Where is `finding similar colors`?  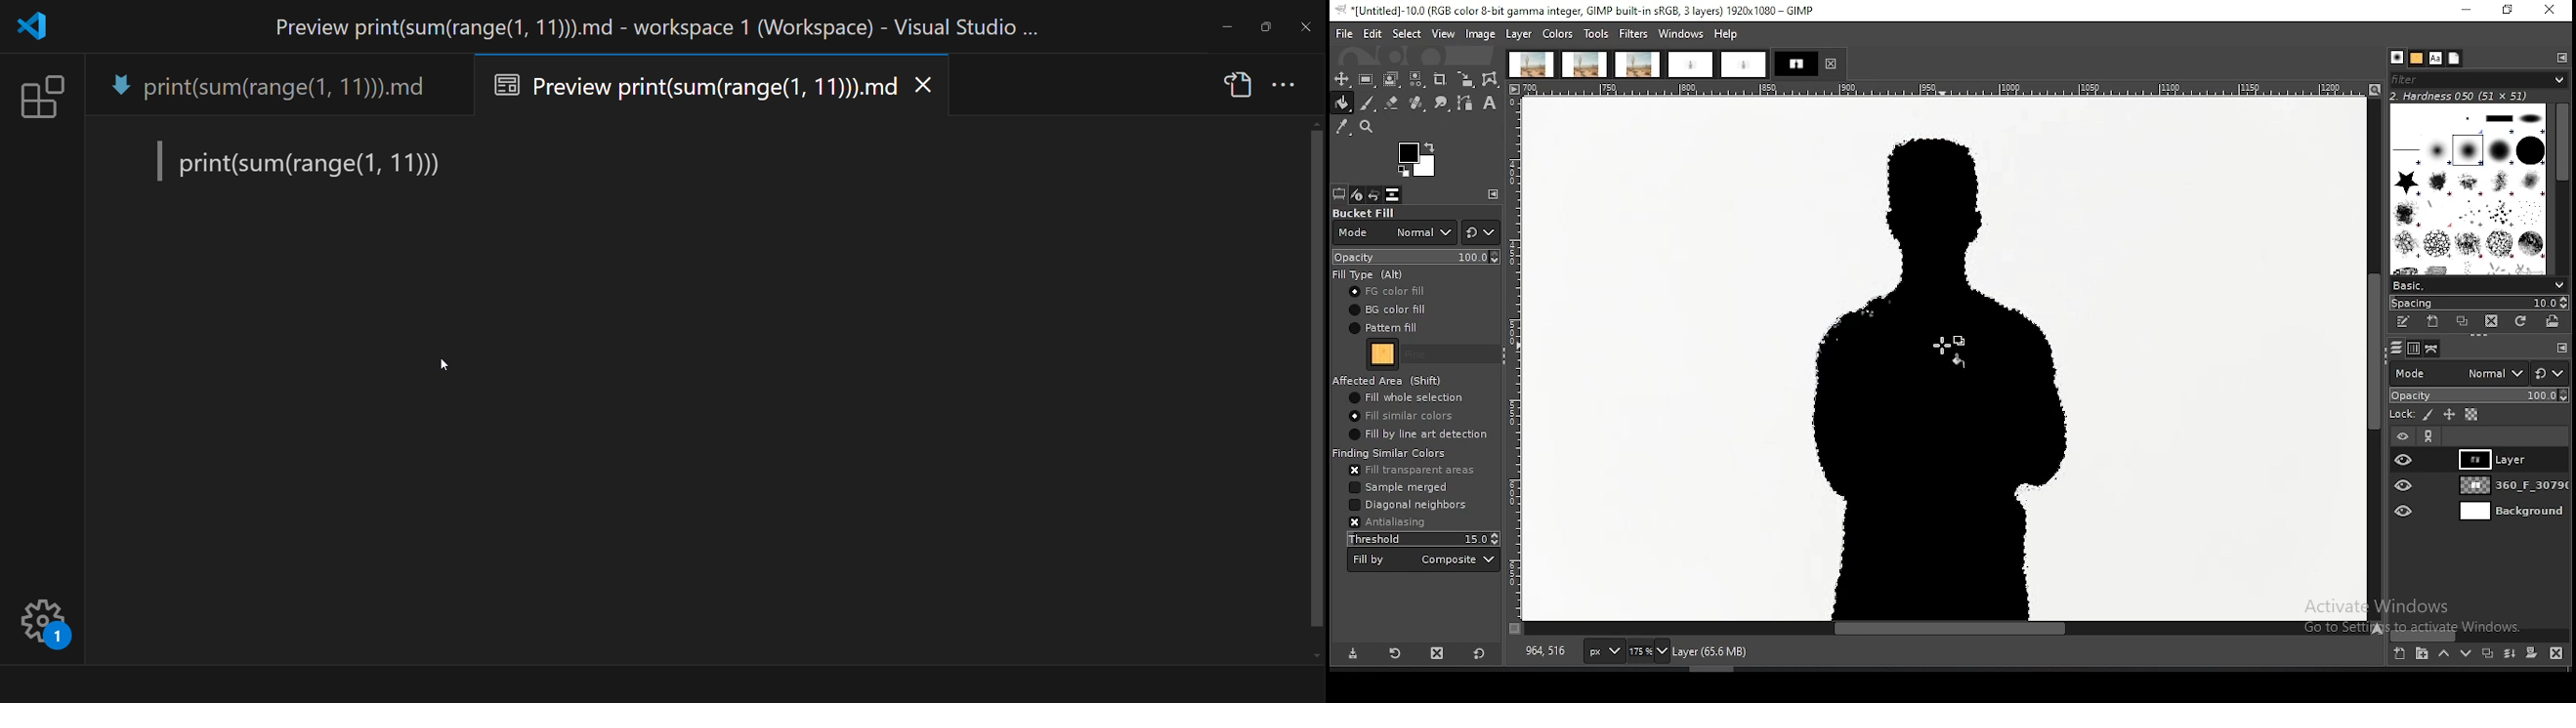 finding similar colors is located at coordinates (1391, 452).